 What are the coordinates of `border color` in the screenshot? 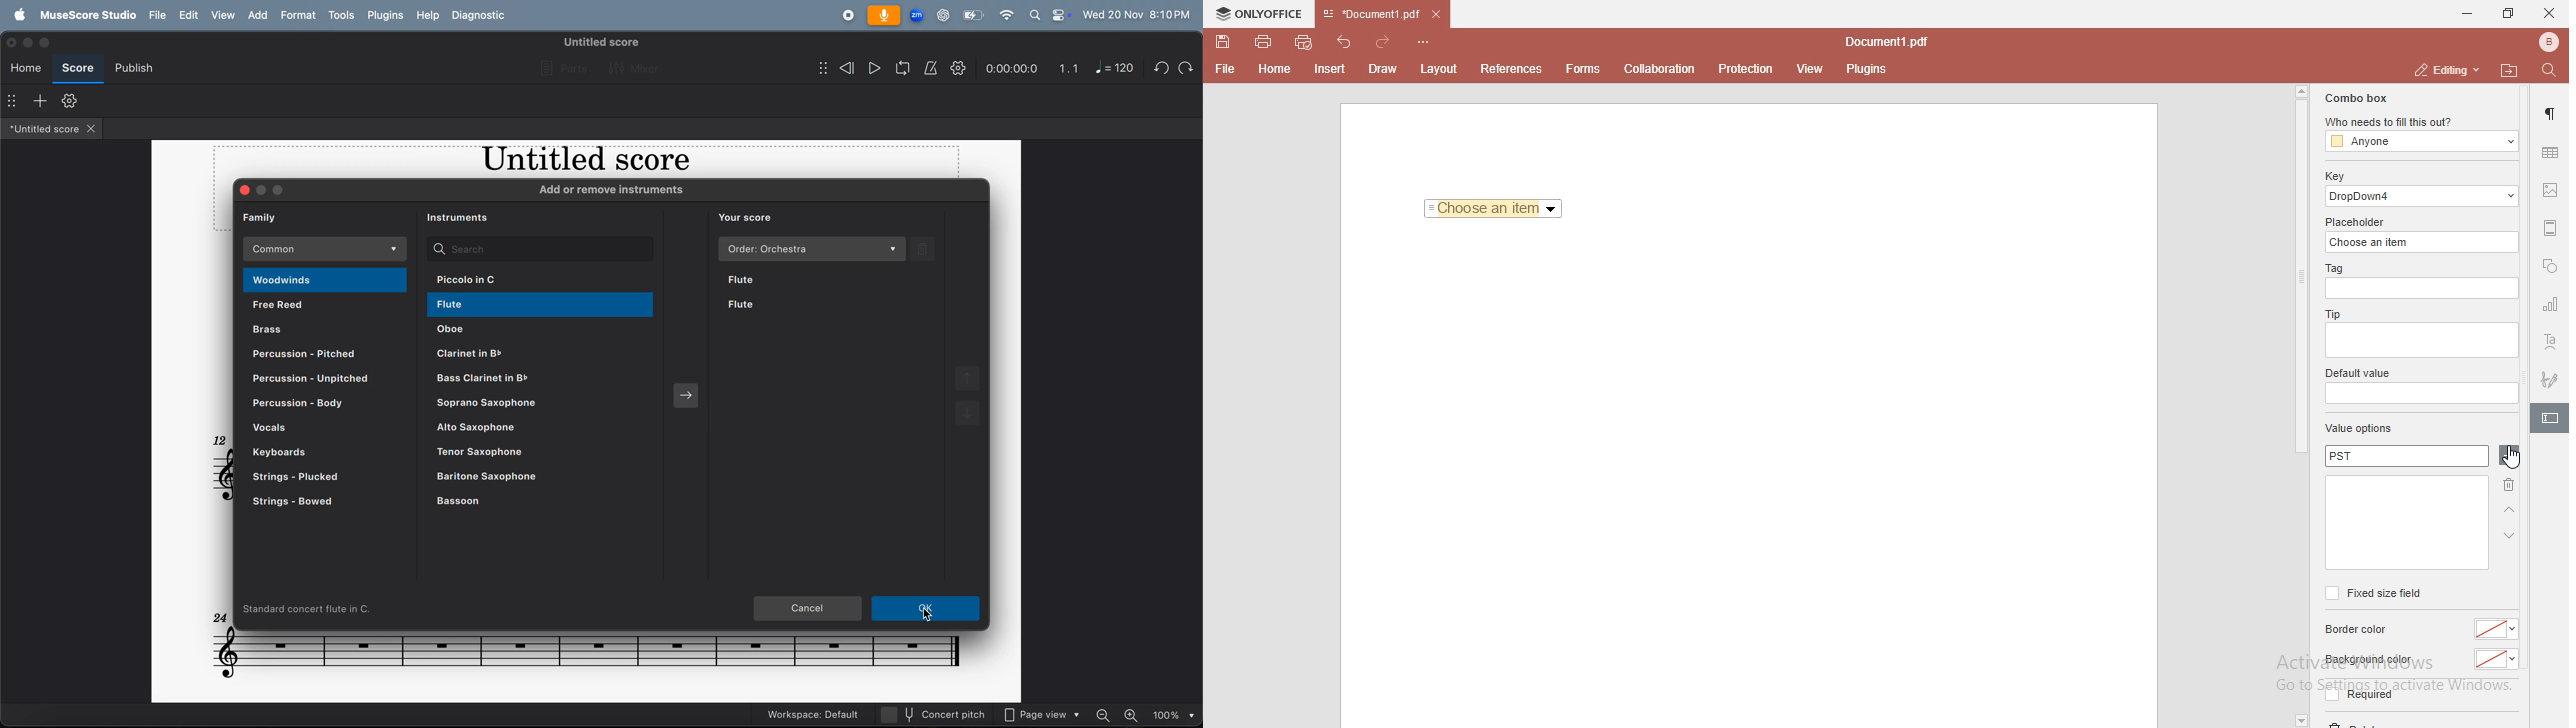 It's located at (2359, 630).